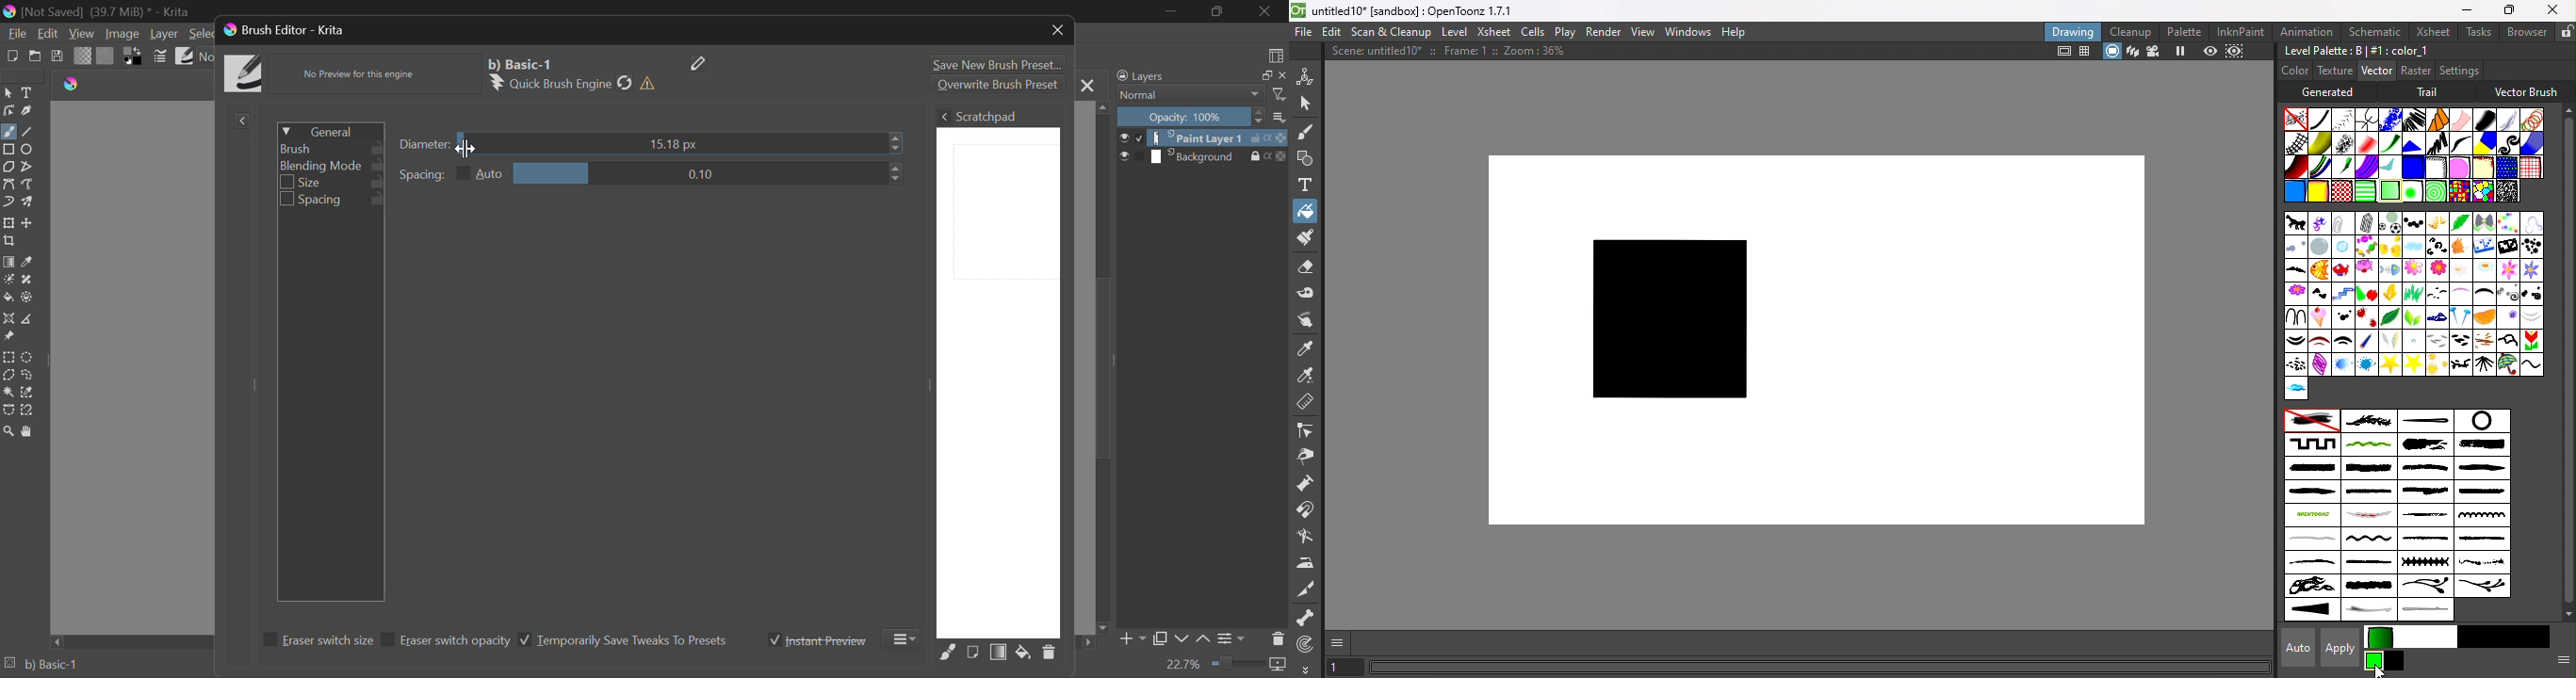 The width and height of the screenshot is (2576, 700). What do you see at coordinates (2483, 296) in the screenshot?
I see `hedge` at bounding box center [2483, 296].